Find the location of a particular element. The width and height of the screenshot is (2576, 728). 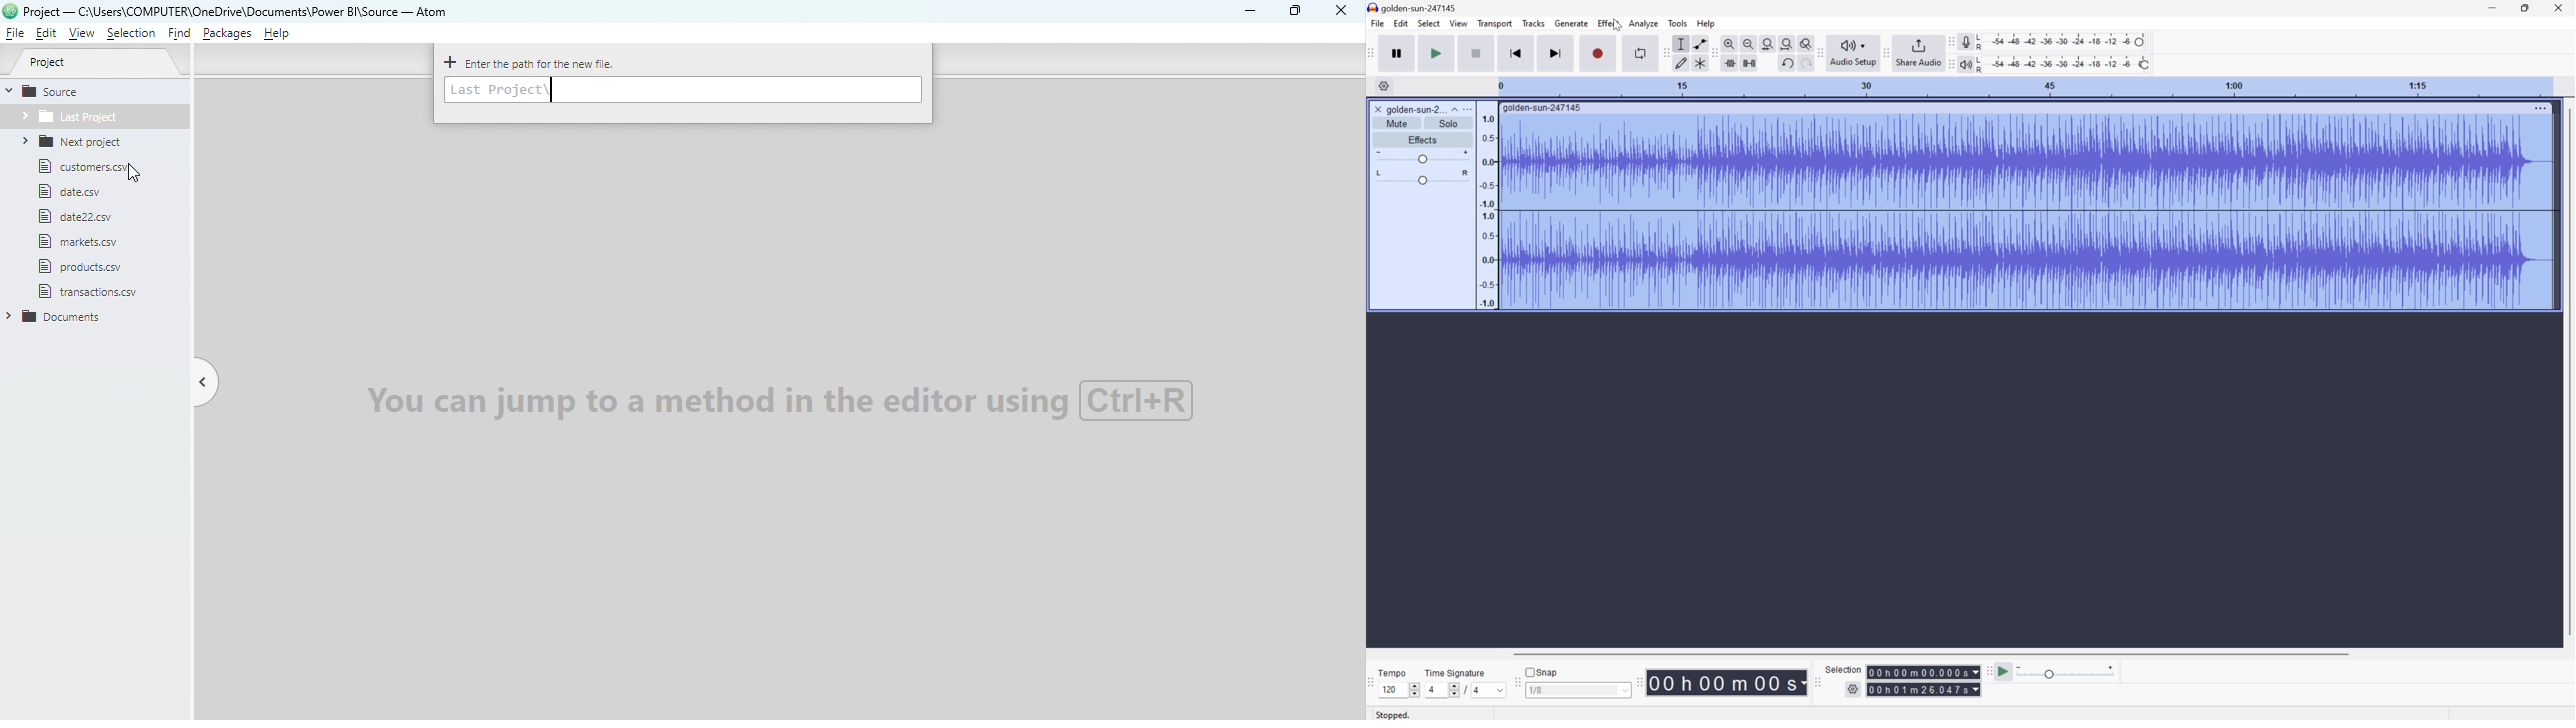

Mute is located at coordinates (1397, 124).